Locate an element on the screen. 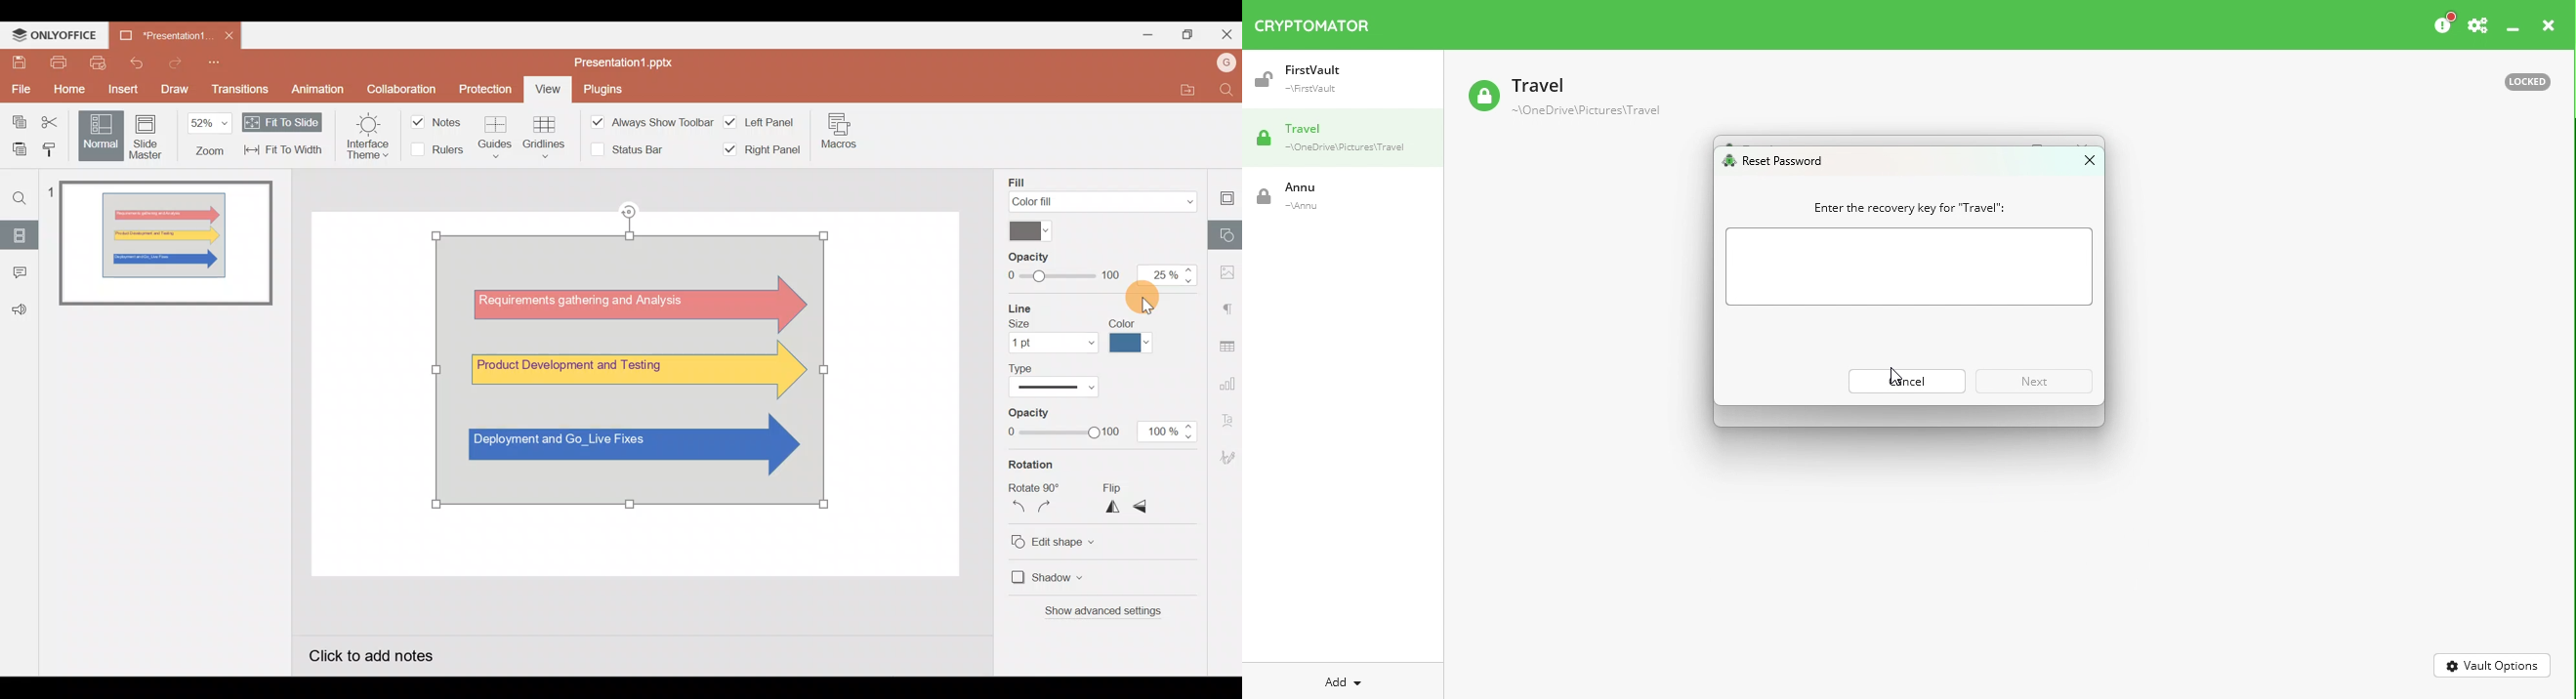 This screenshot has width=2576, height=700. Line color is located at coordinates (1134, 337).